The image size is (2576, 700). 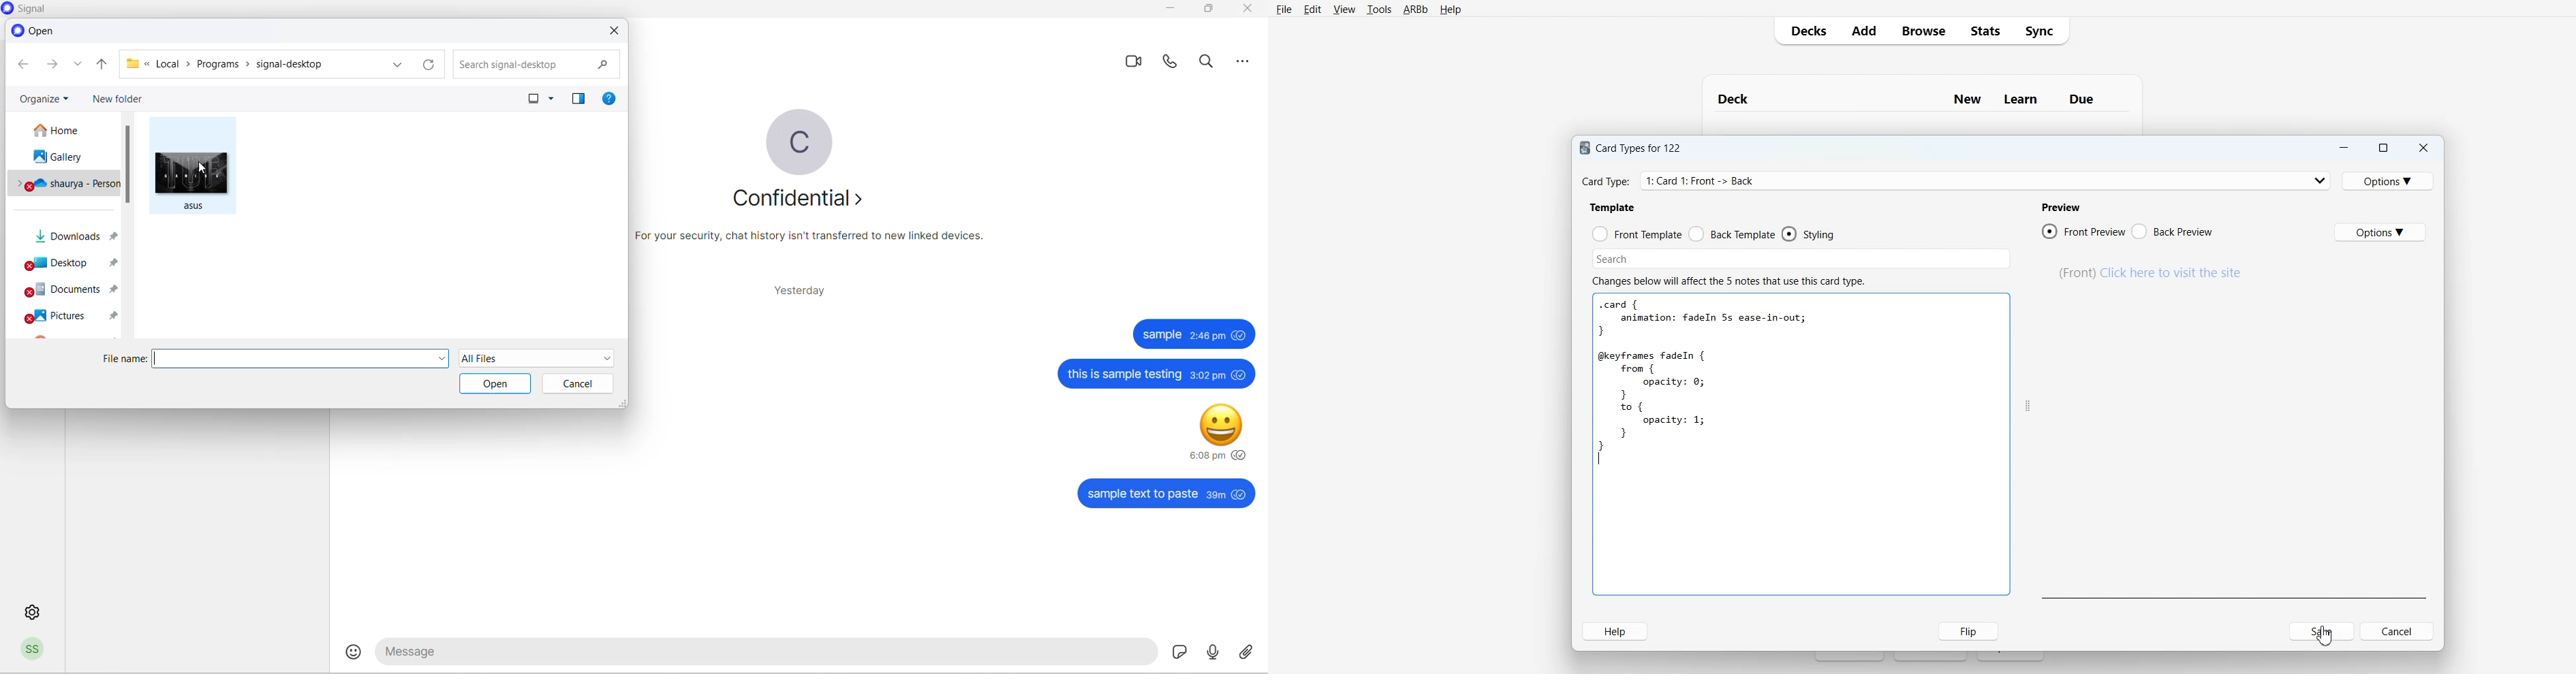 I want to click on security related text, so click(x=817, y=241).